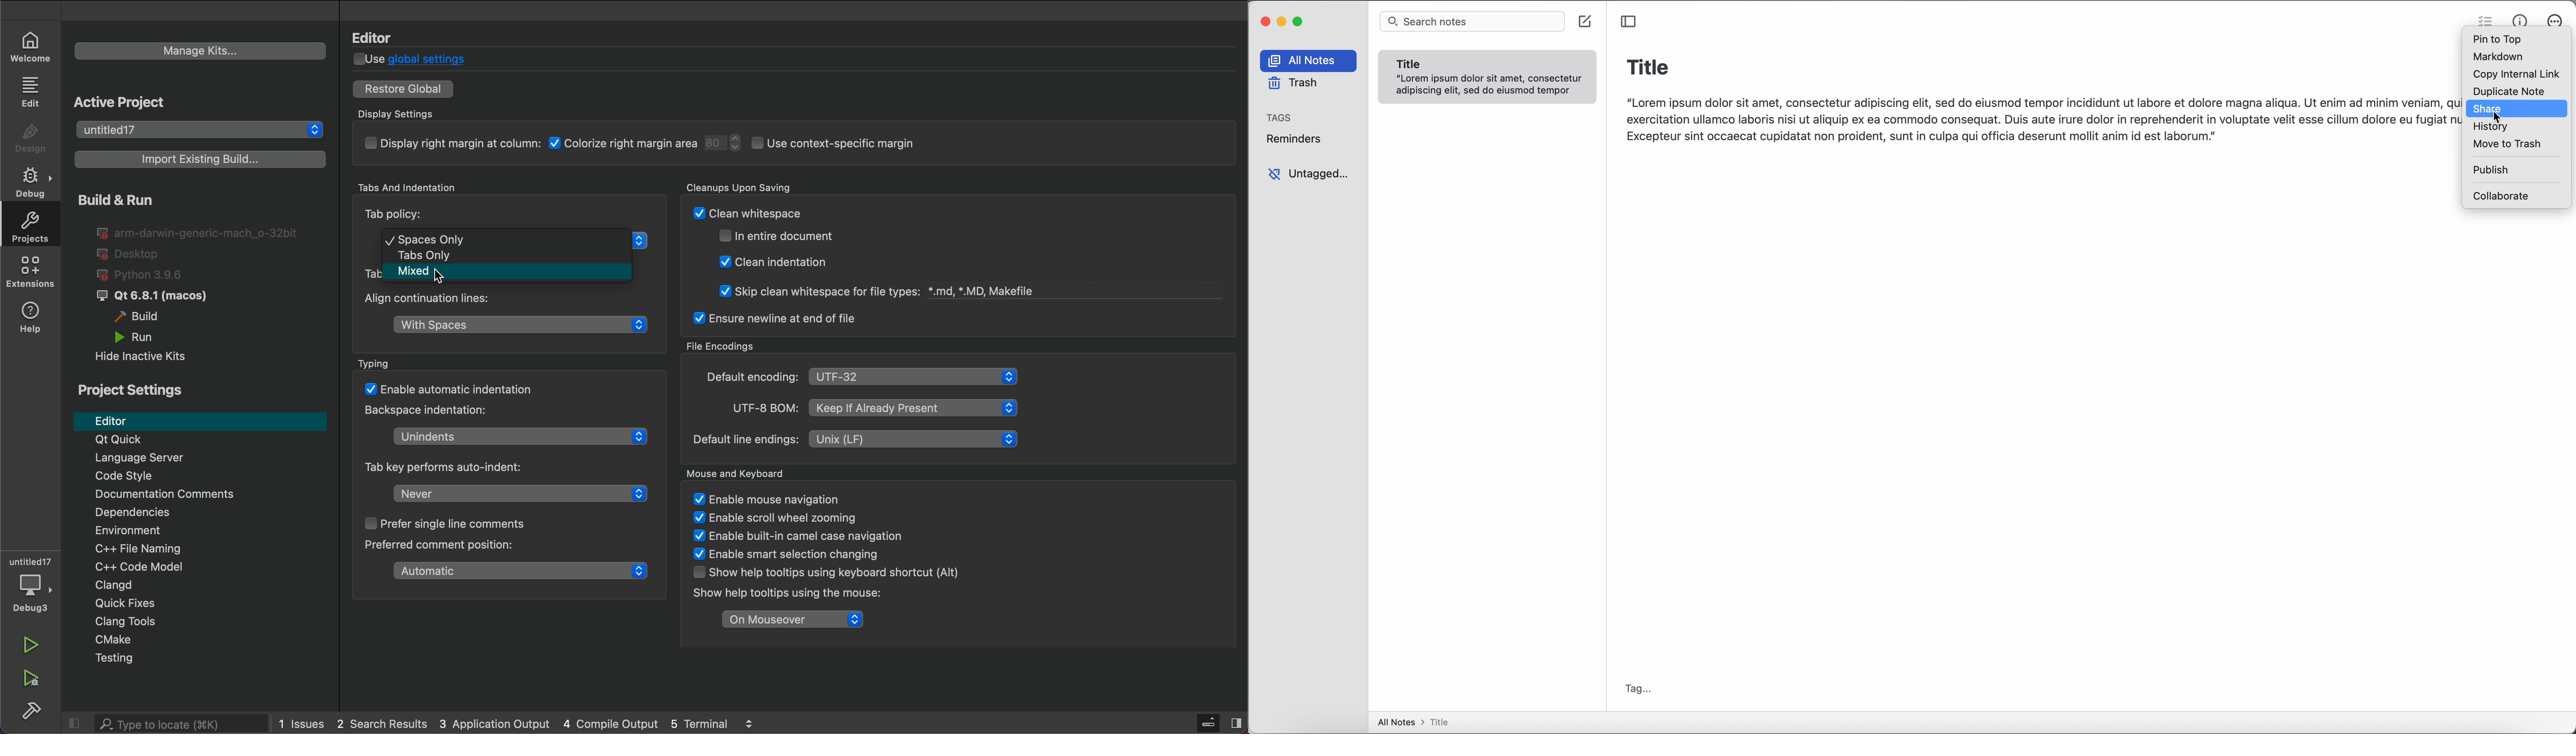 The height and width of the screenshot is (756, 2576). What do you see at coordinates (2501, 194) in the screenshot?
I see `collaborate` at bounding box center [2501, 194].